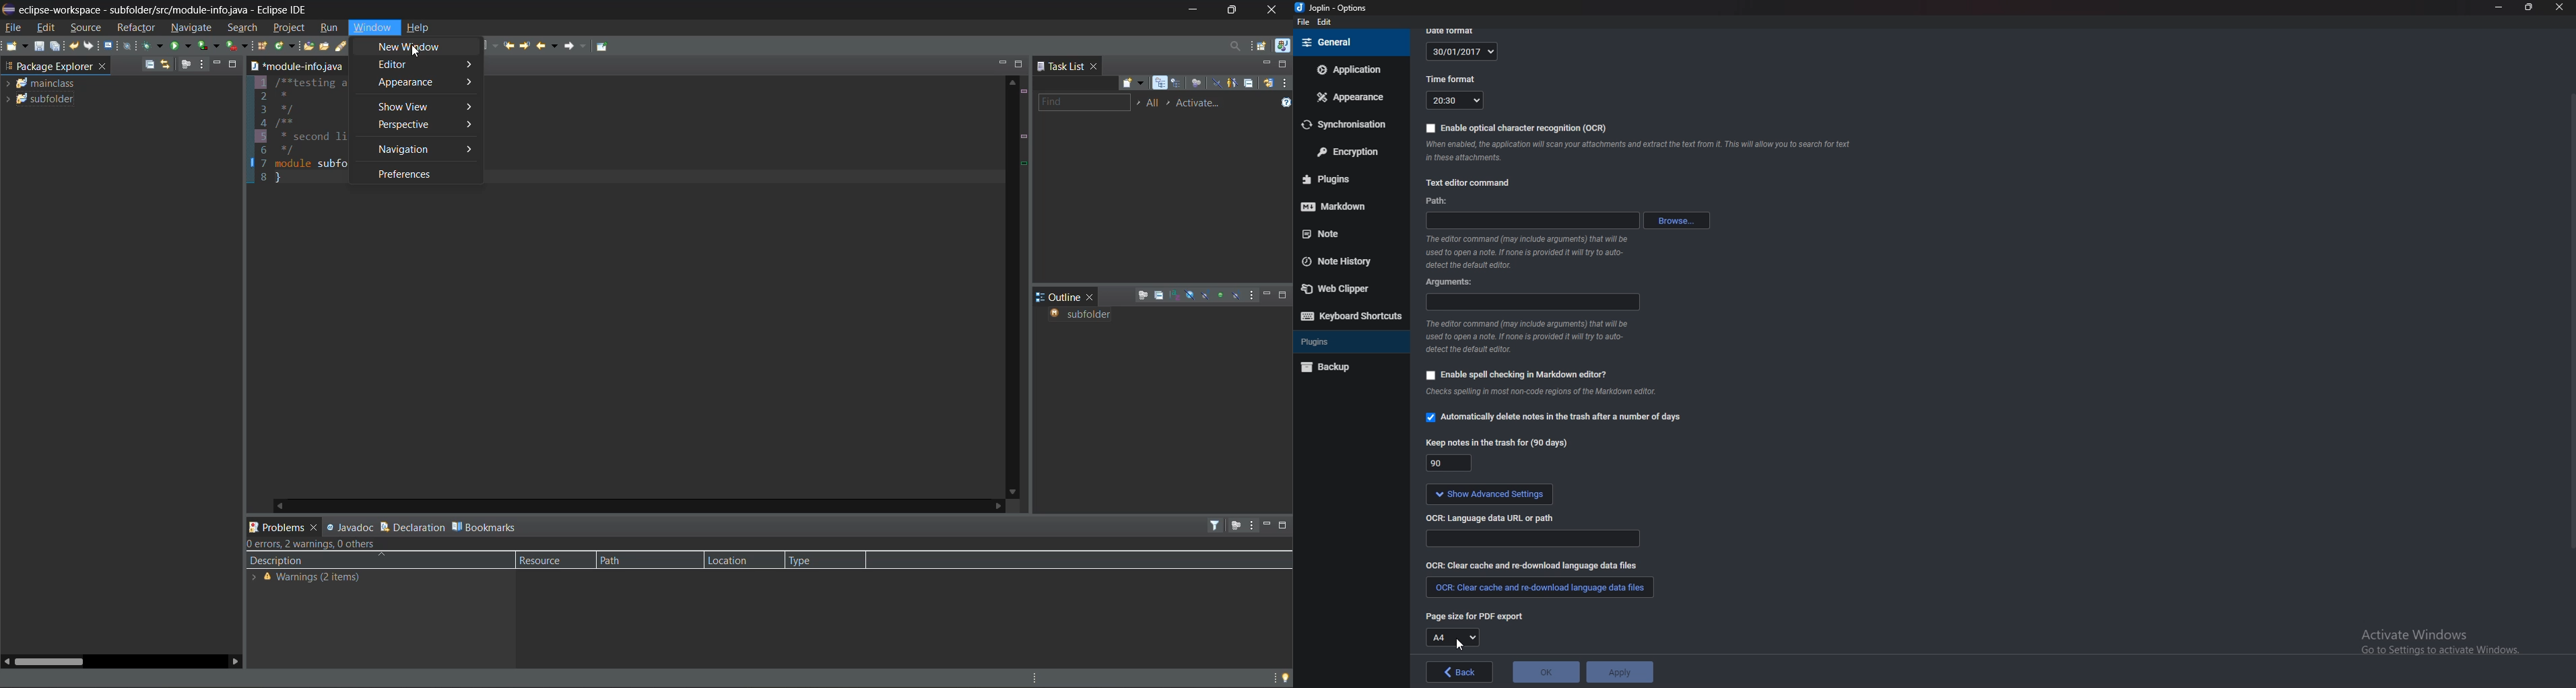 Image resolution: width=2576 pixels, height=700 pixels. I want to click on Plugins, so click(1343, 179).